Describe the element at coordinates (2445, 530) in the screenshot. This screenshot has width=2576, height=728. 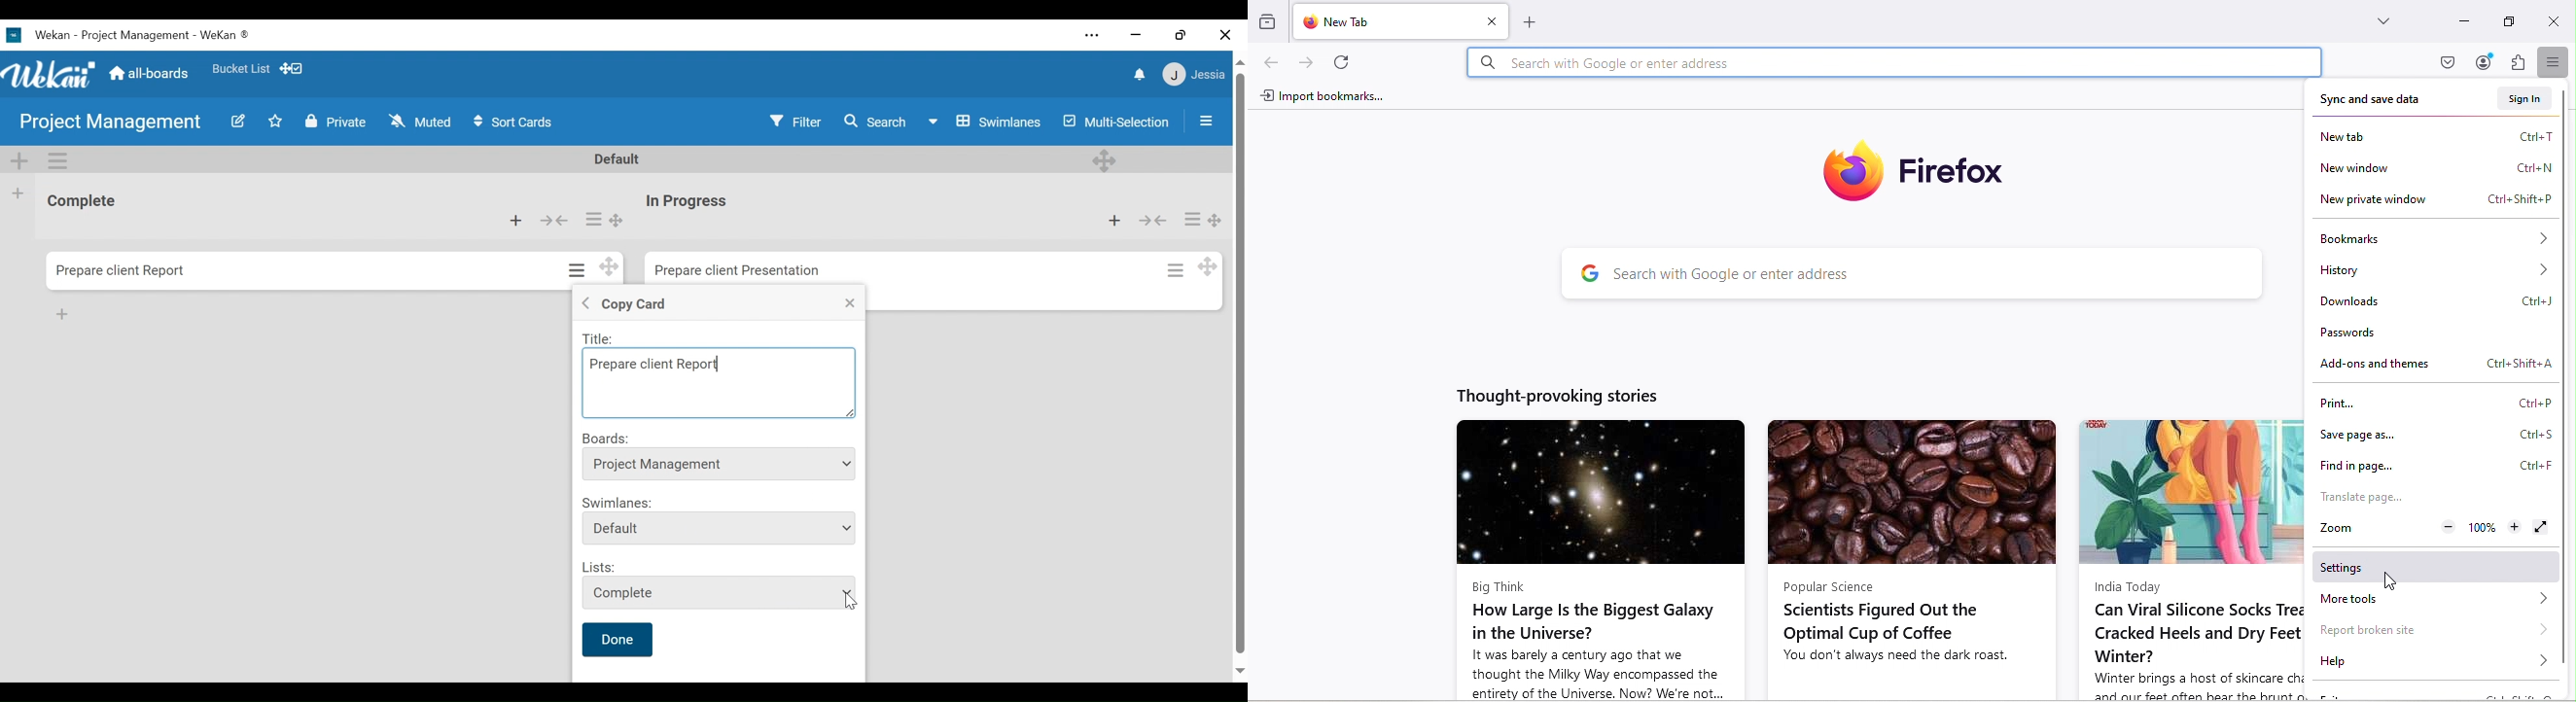
I see `Zoom out` at that location.